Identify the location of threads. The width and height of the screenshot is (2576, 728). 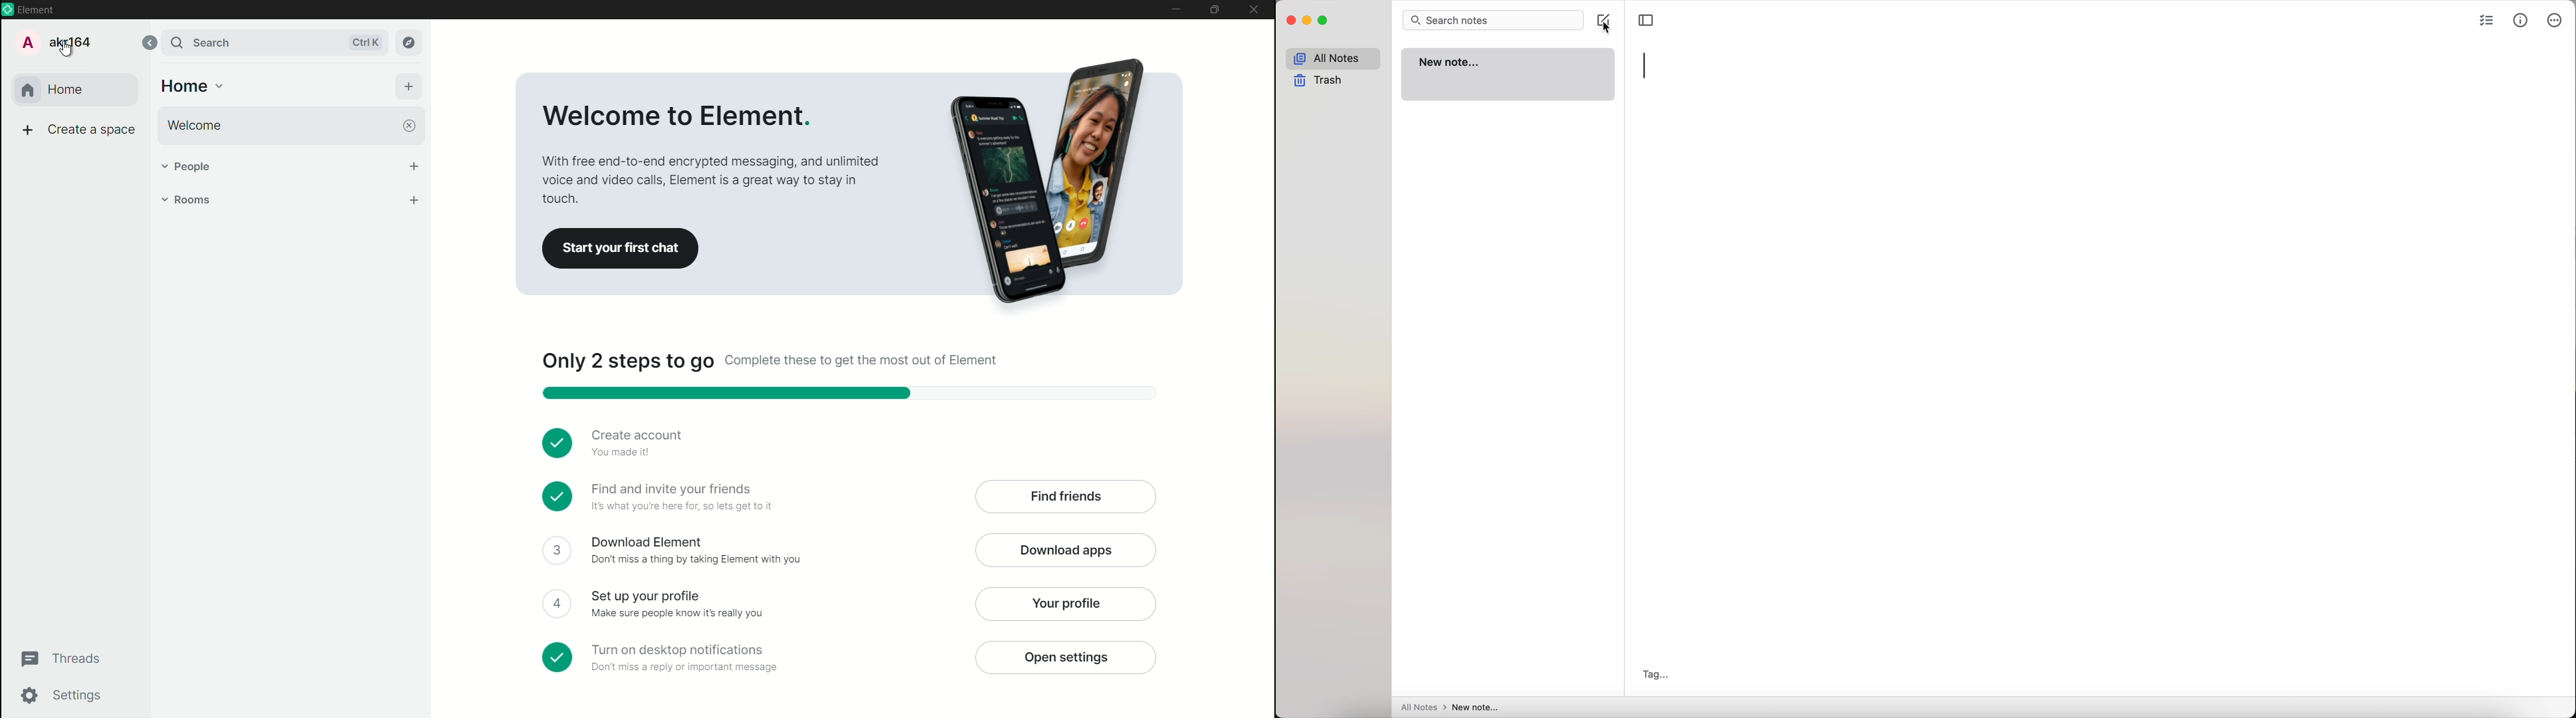
(62, 659).